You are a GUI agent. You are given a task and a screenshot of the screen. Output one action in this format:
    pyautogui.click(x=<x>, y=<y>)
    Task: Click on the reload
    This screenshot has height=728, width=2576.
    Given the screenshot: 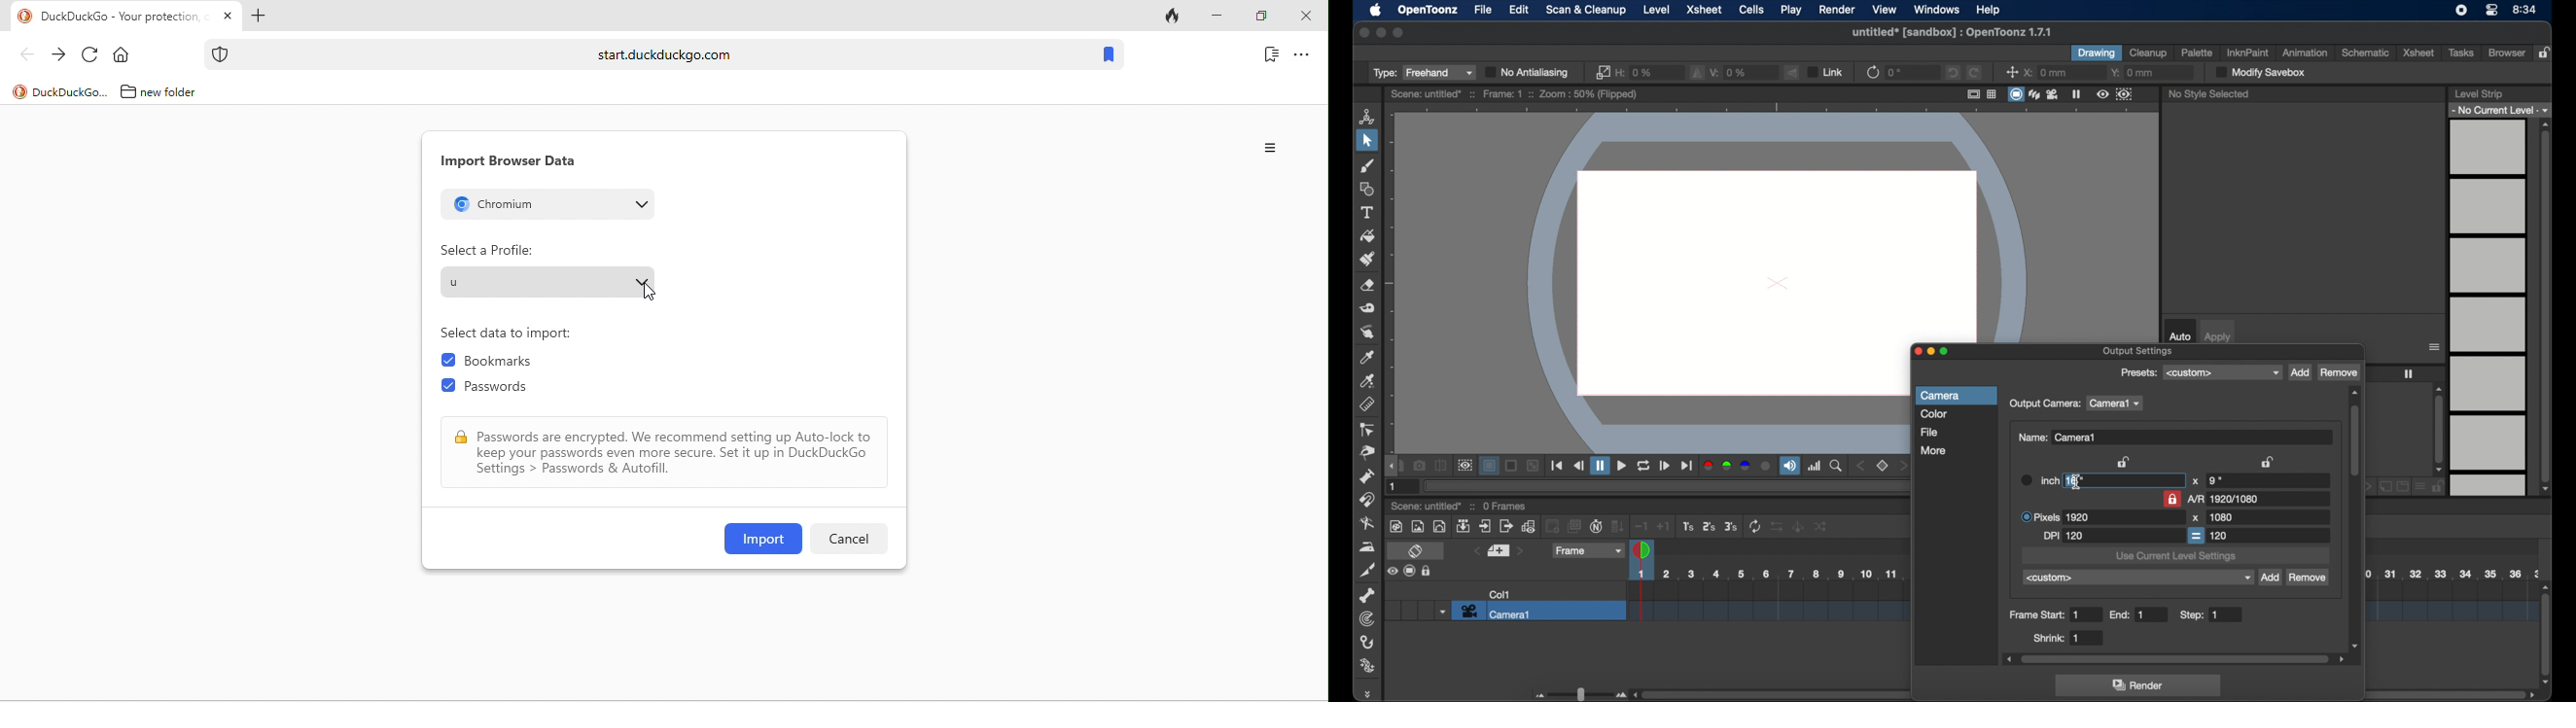 What is the action you would take?
    pyautogui.click(x=90, y=55)
    